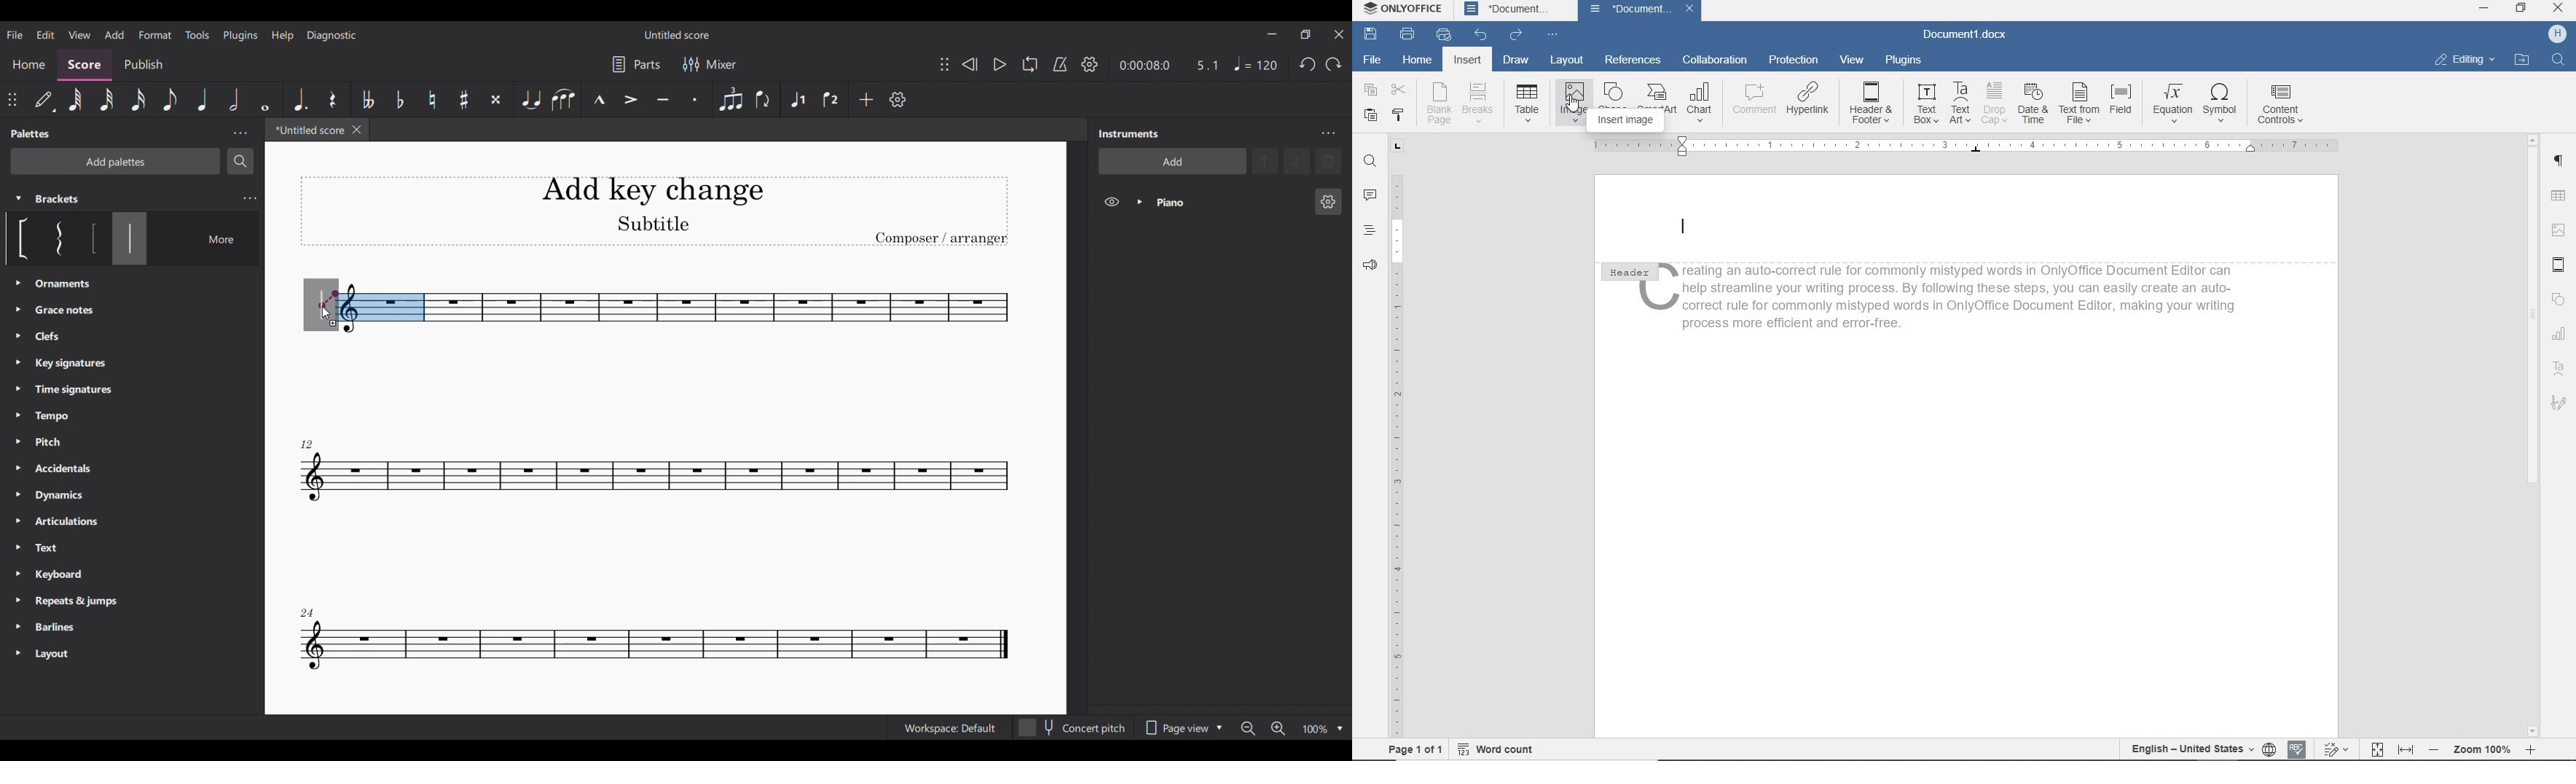 This screenshot has height=784, width=2576. I want to click on Toggle natural, so click(432, 99).